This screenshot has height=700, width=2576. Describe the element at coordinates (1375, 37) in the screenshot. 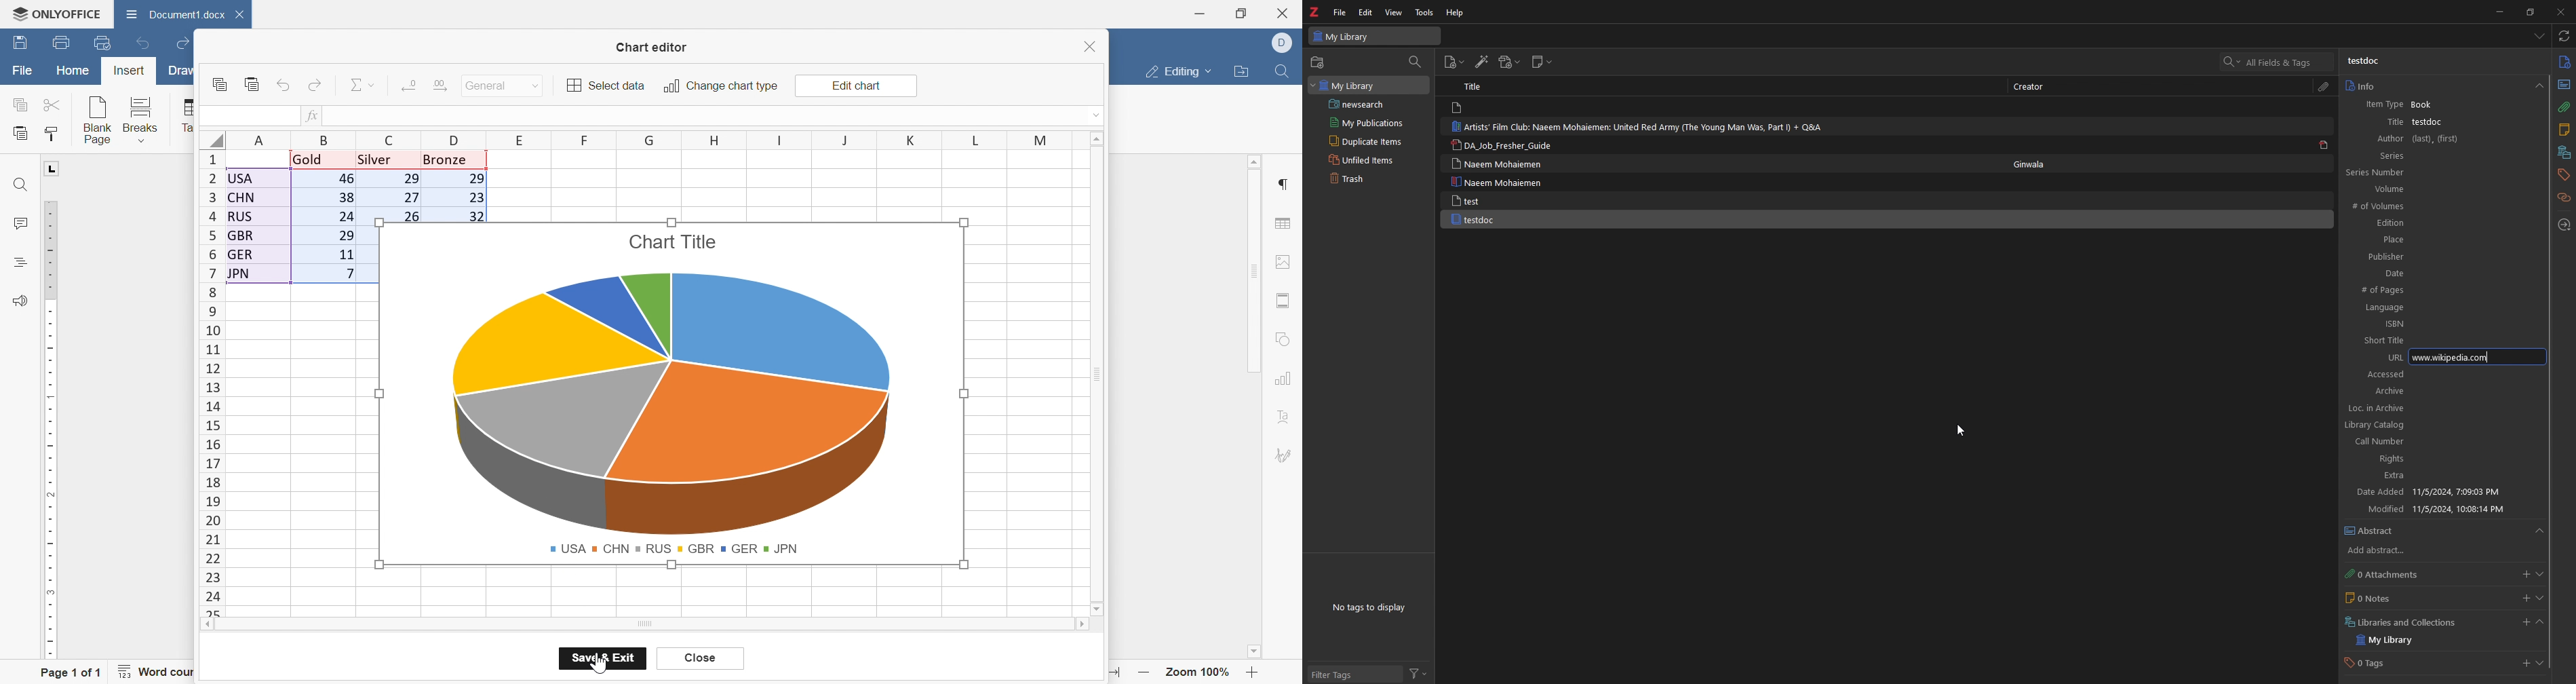

I see `My Library` at that location.